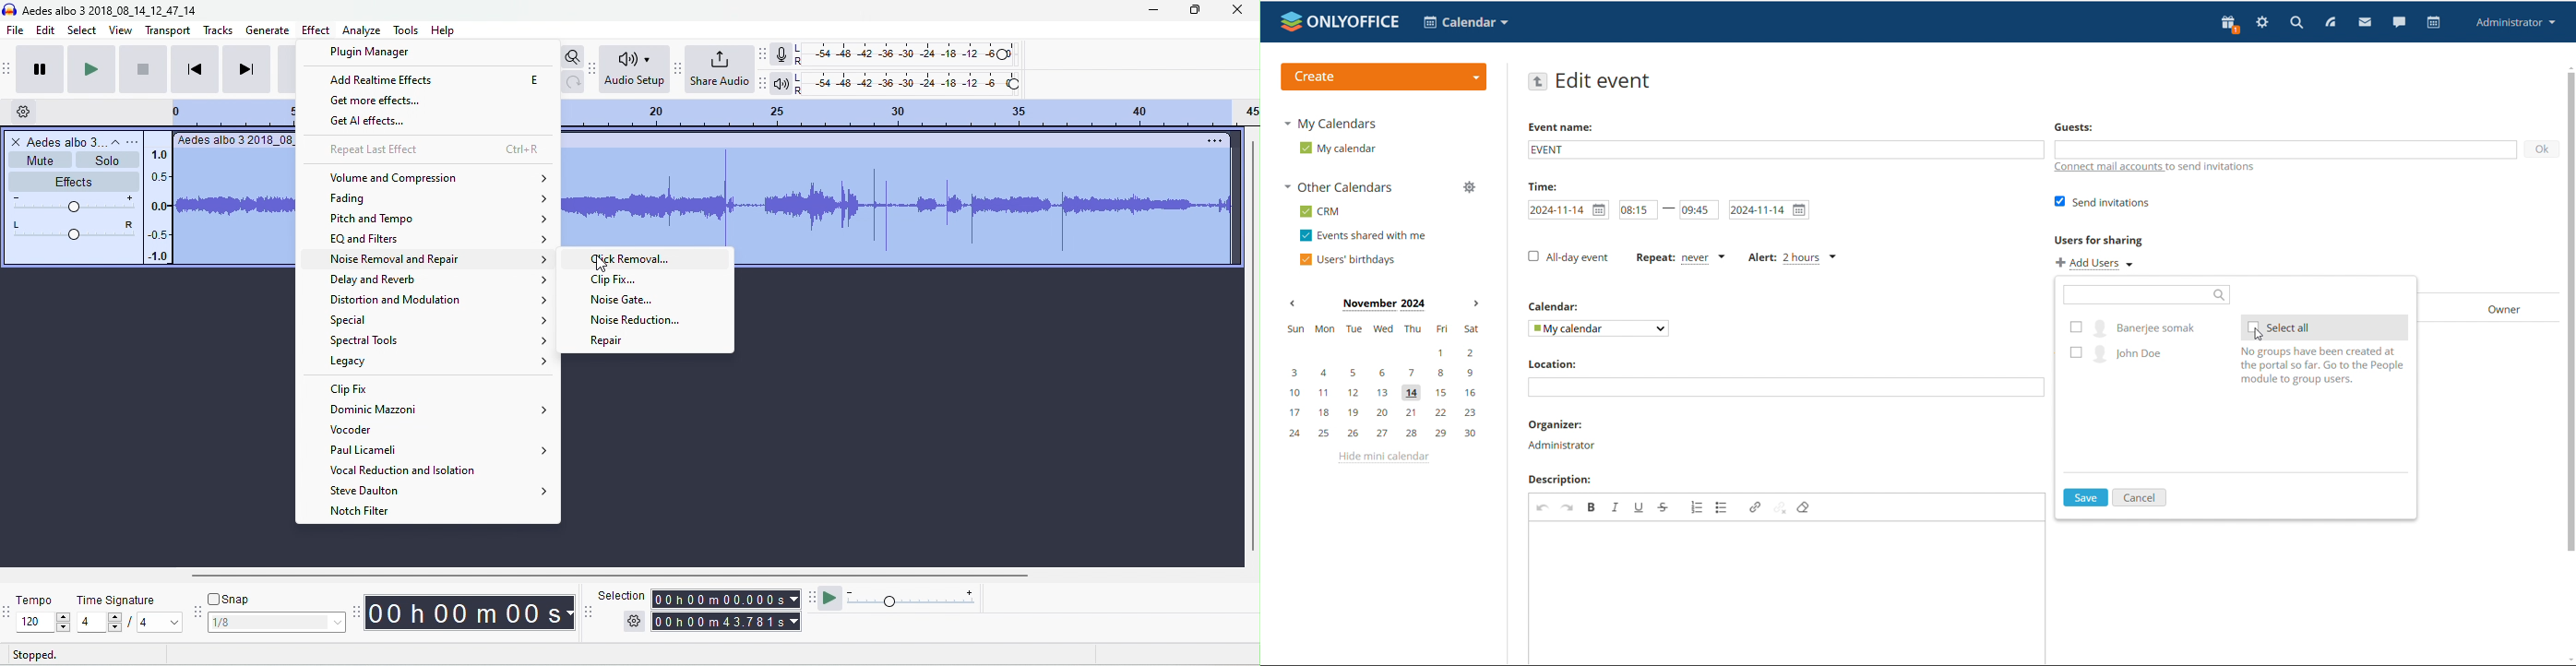  I want to click on playback speed, so click(914, 599).